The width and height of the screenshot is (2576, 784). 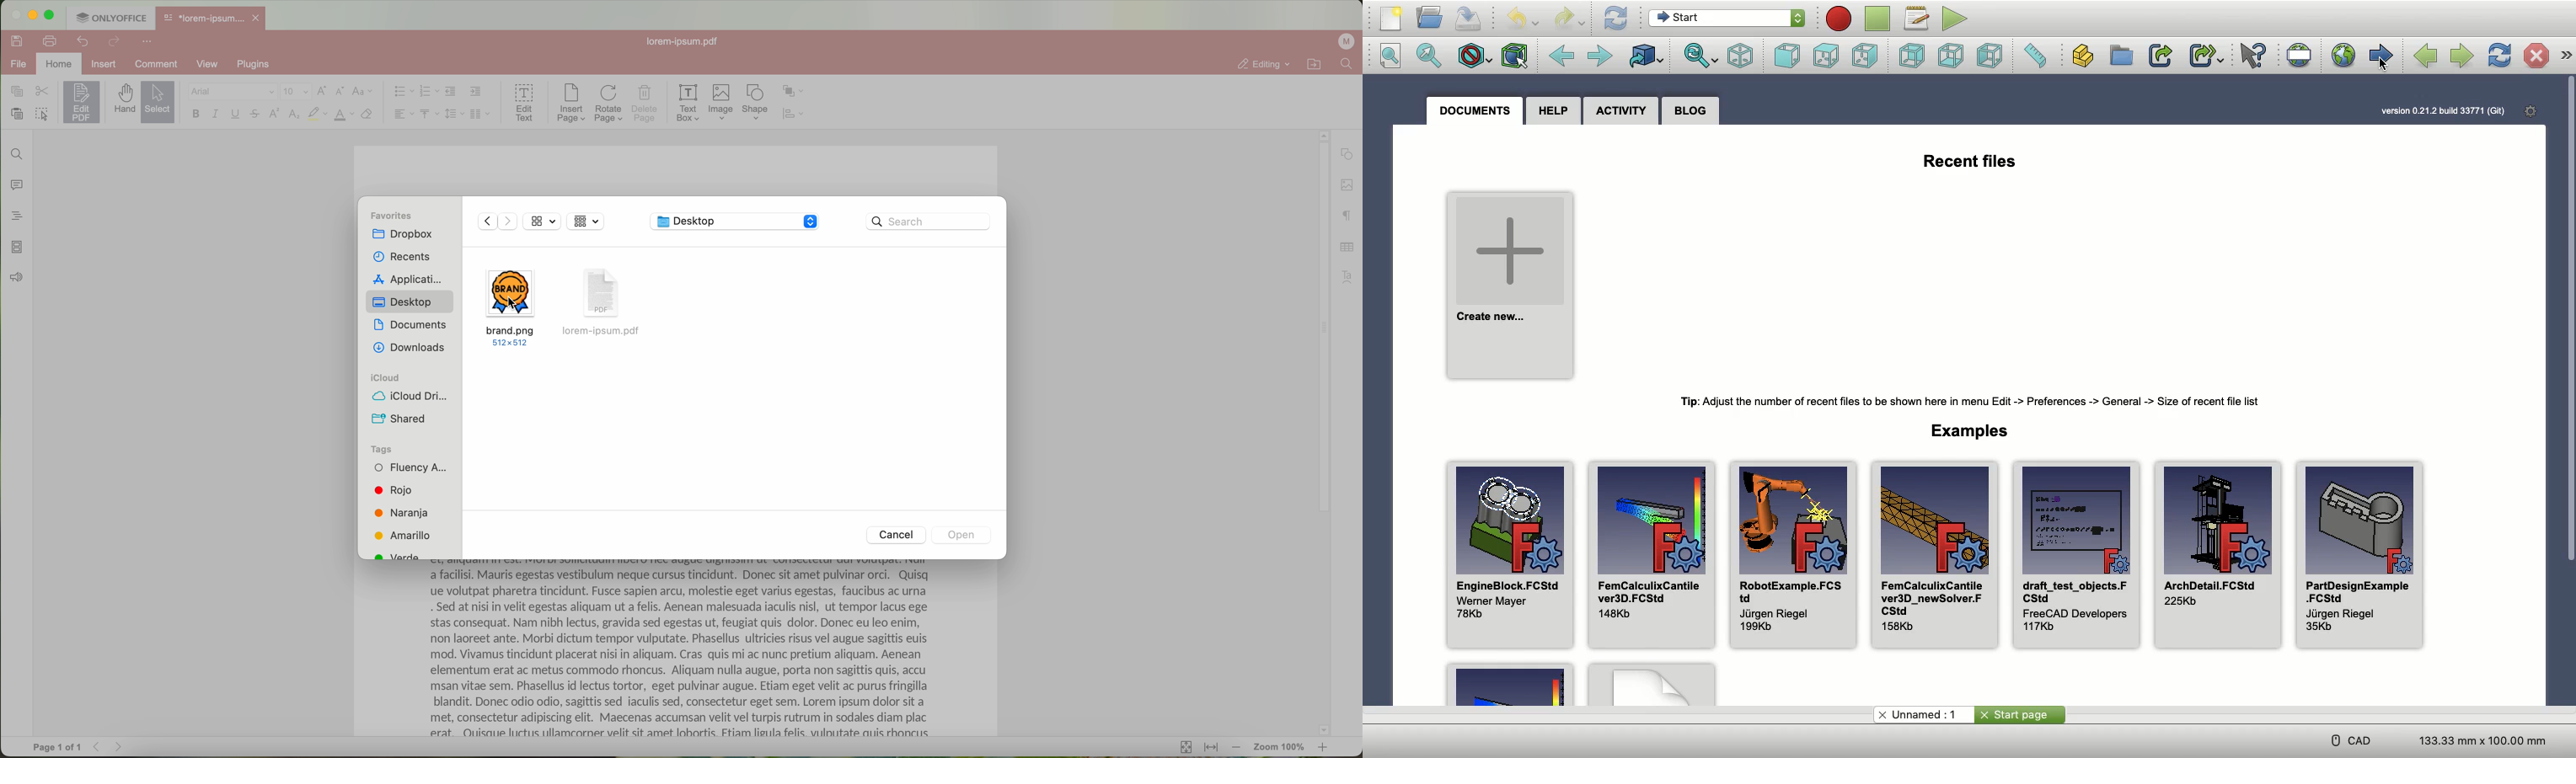 What do you see at coordinates (399, 554) in the screenshot?
I see `green` at bounding box center [399, 554].